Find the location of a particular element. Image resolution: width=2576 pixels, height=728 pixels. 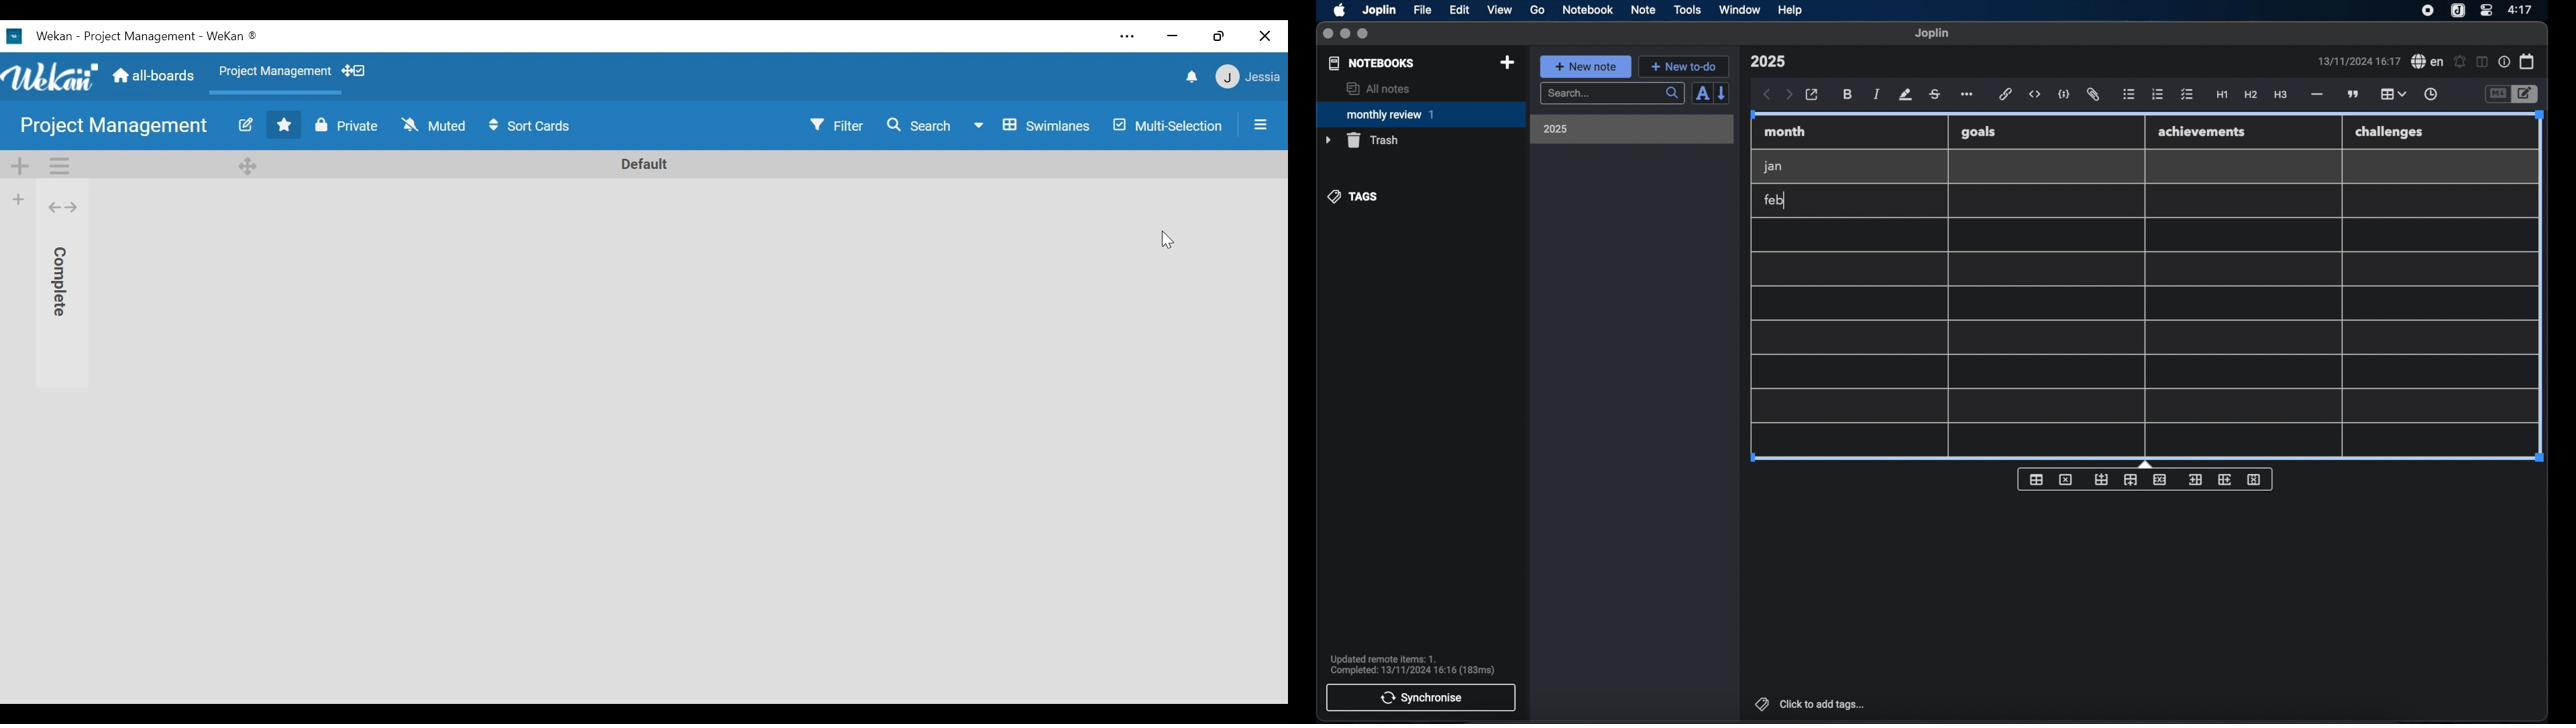

Sort Cards is located at coordinates (533, 126).